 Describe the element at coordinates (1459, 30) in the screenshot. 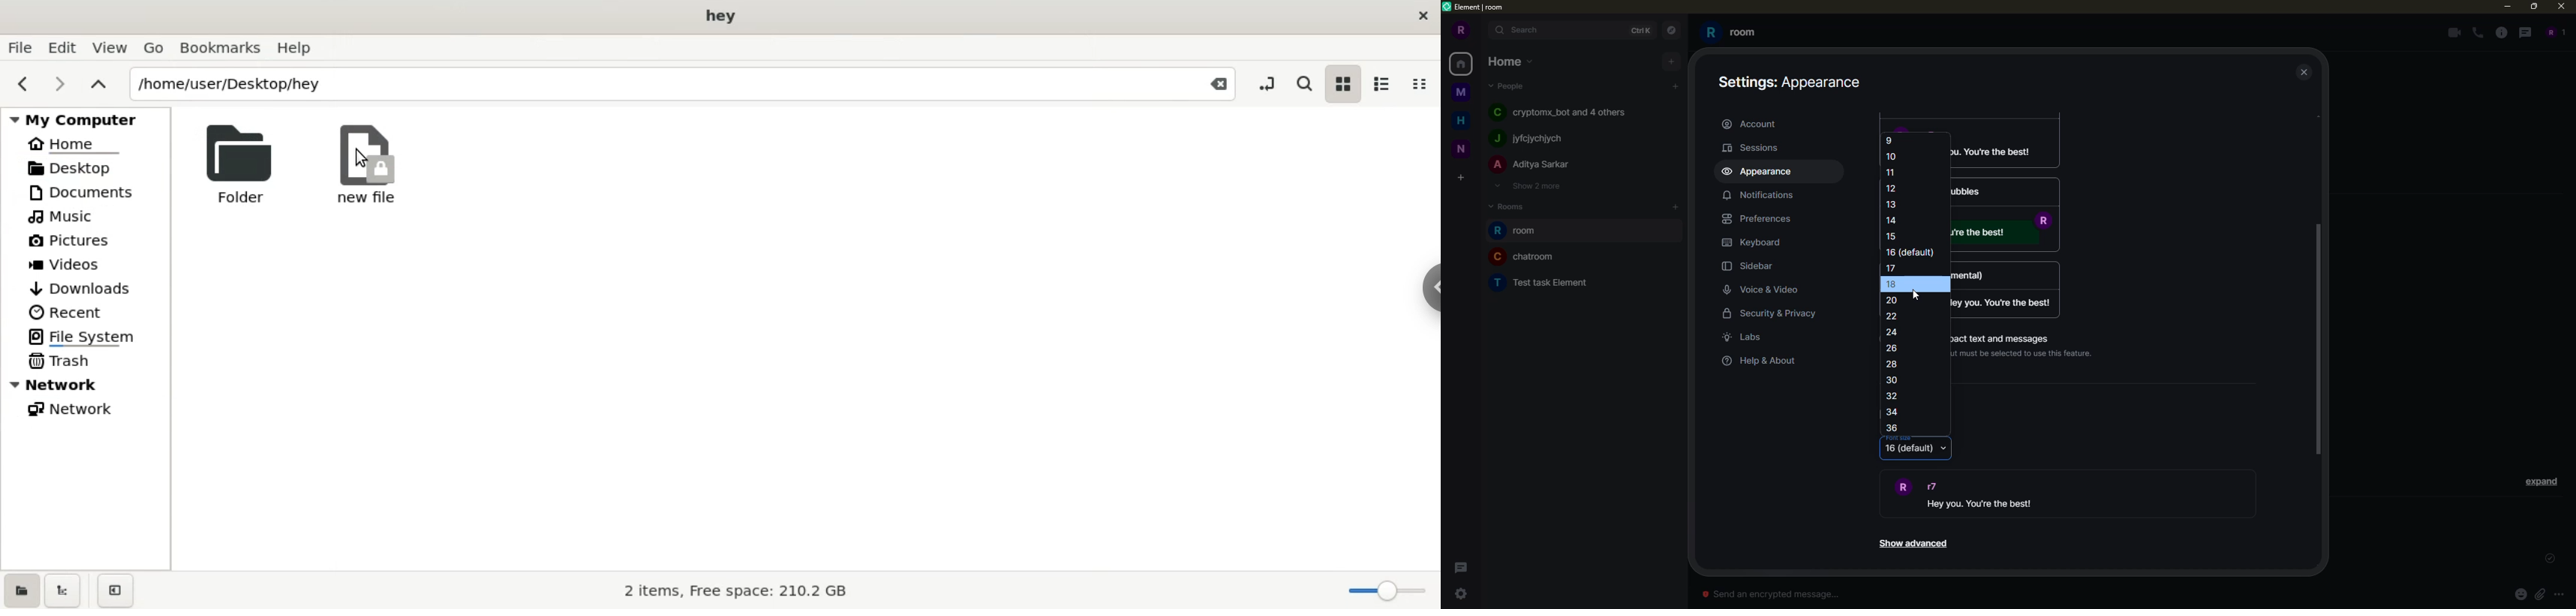

I see `profile` at that location.